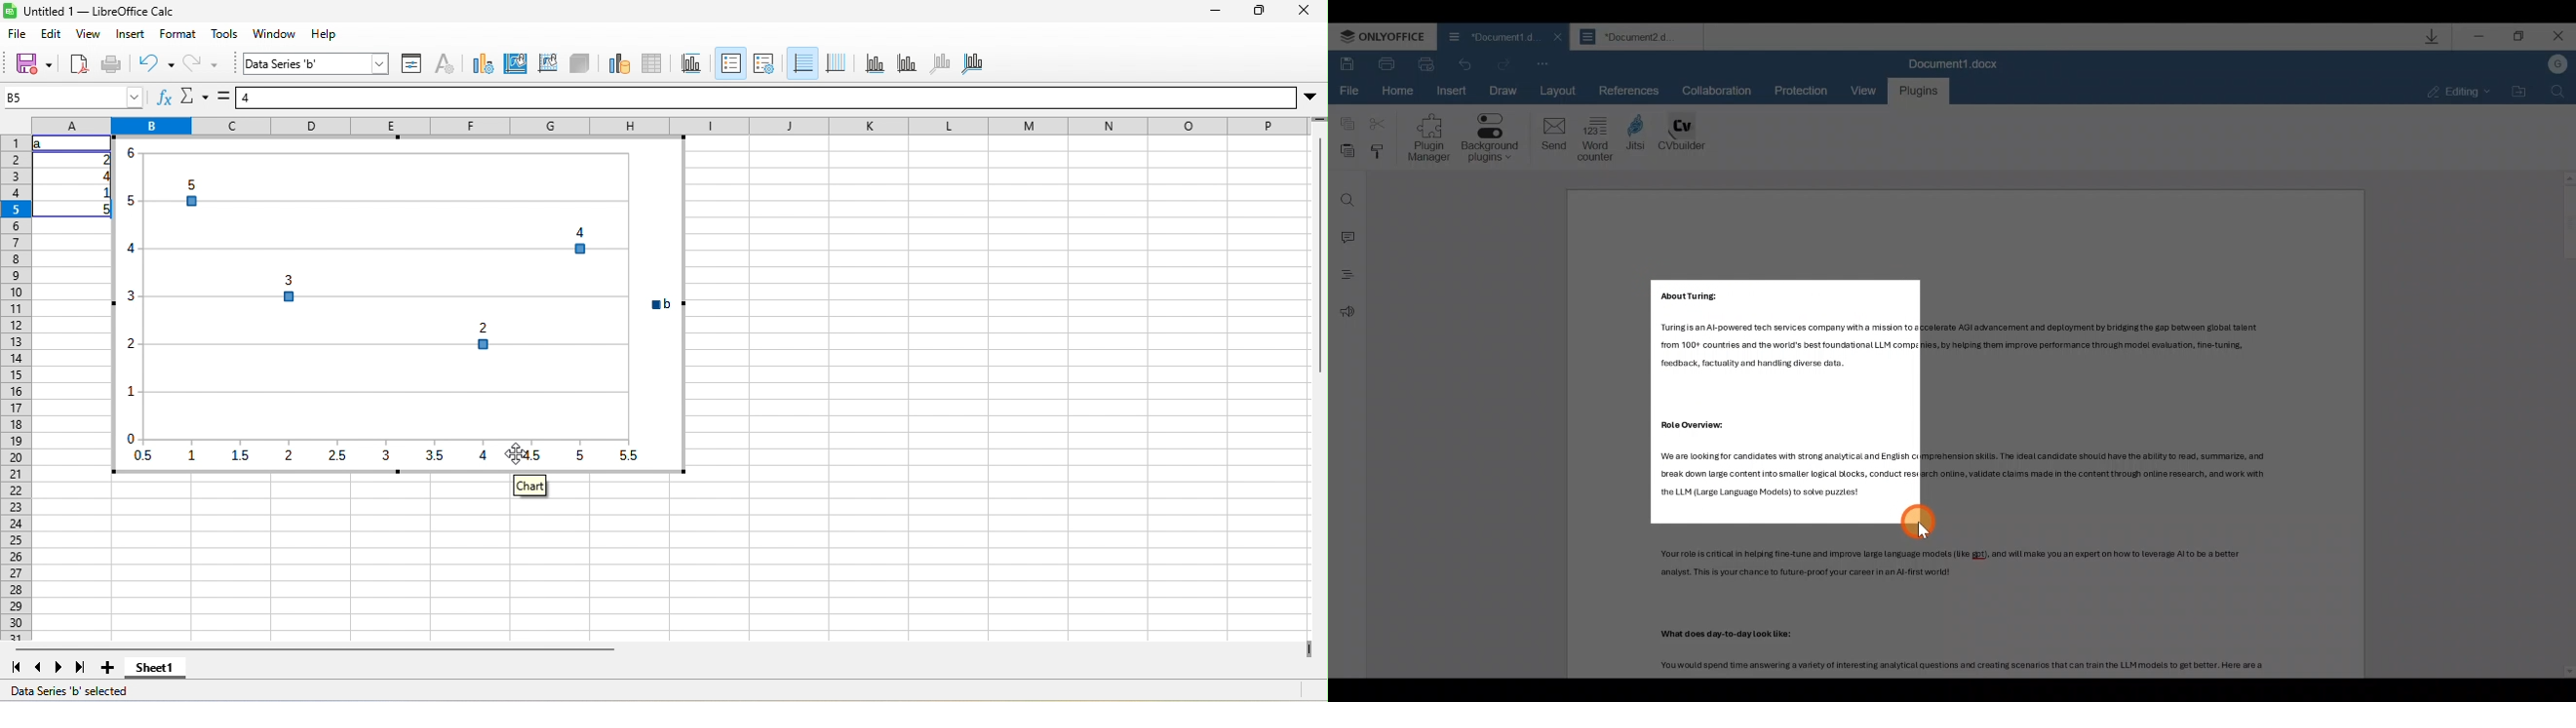 This screenshot has height=728, width=2576. Describe the element at coordinates (2560, 428) in the screenshot. I see `Scroll bar` at that location.